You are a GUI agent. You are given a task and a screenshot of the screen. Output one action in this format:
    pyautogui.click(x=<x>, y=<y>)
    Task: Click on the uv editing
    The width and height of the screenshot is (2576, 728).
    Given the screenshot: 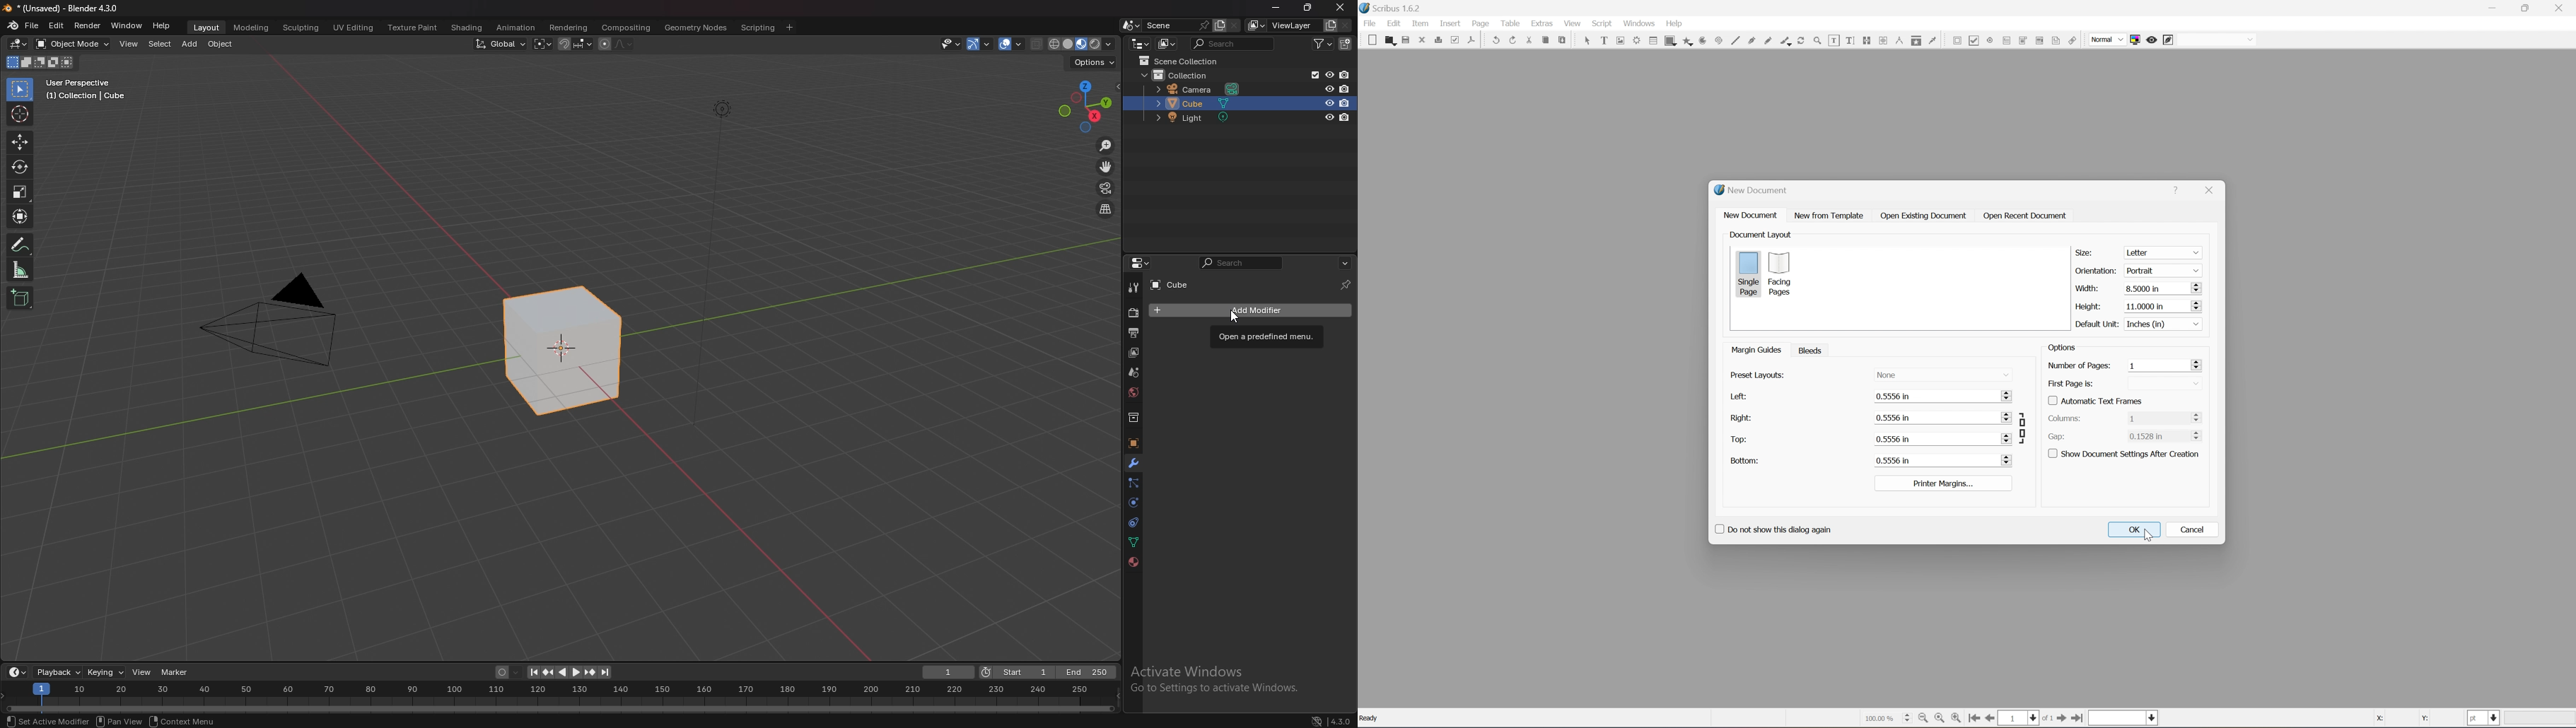 What is the action you would take?
    pyautogui.click(x=352, y=27)
    